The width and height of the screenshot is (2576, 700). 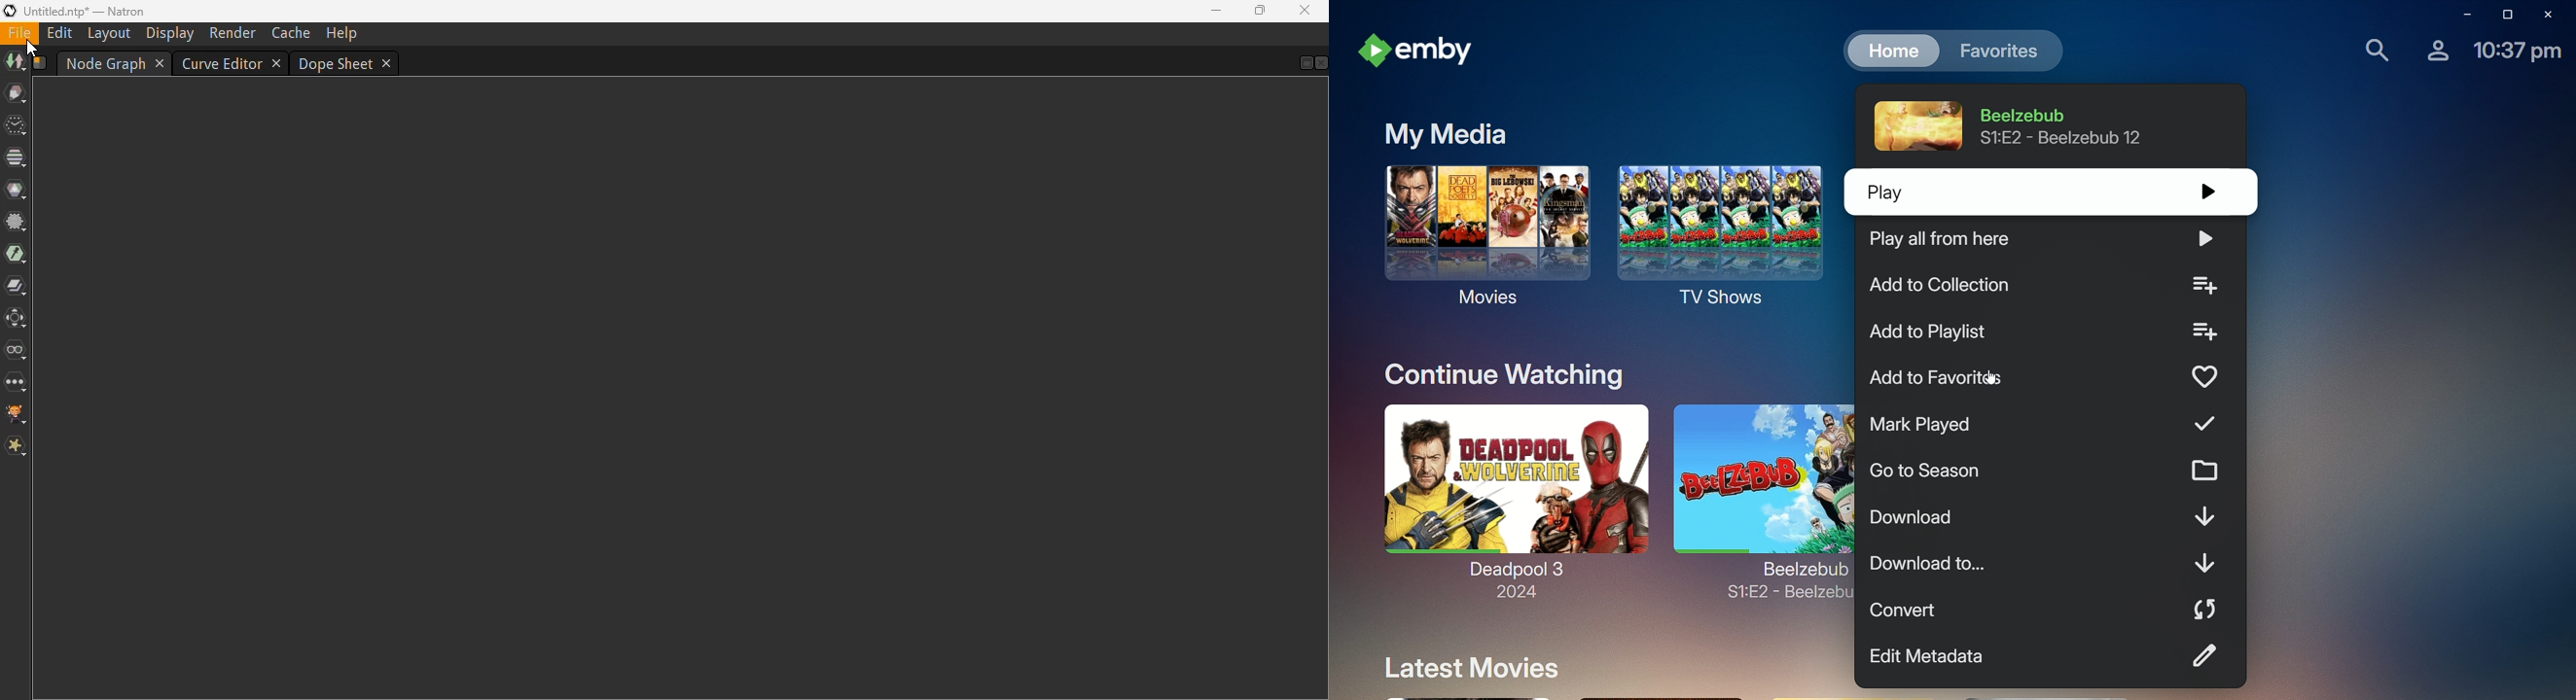 What do you see at coordinates (1513, 593) in the screenshot?
I see `2024` at bounding box center [1513, 593].